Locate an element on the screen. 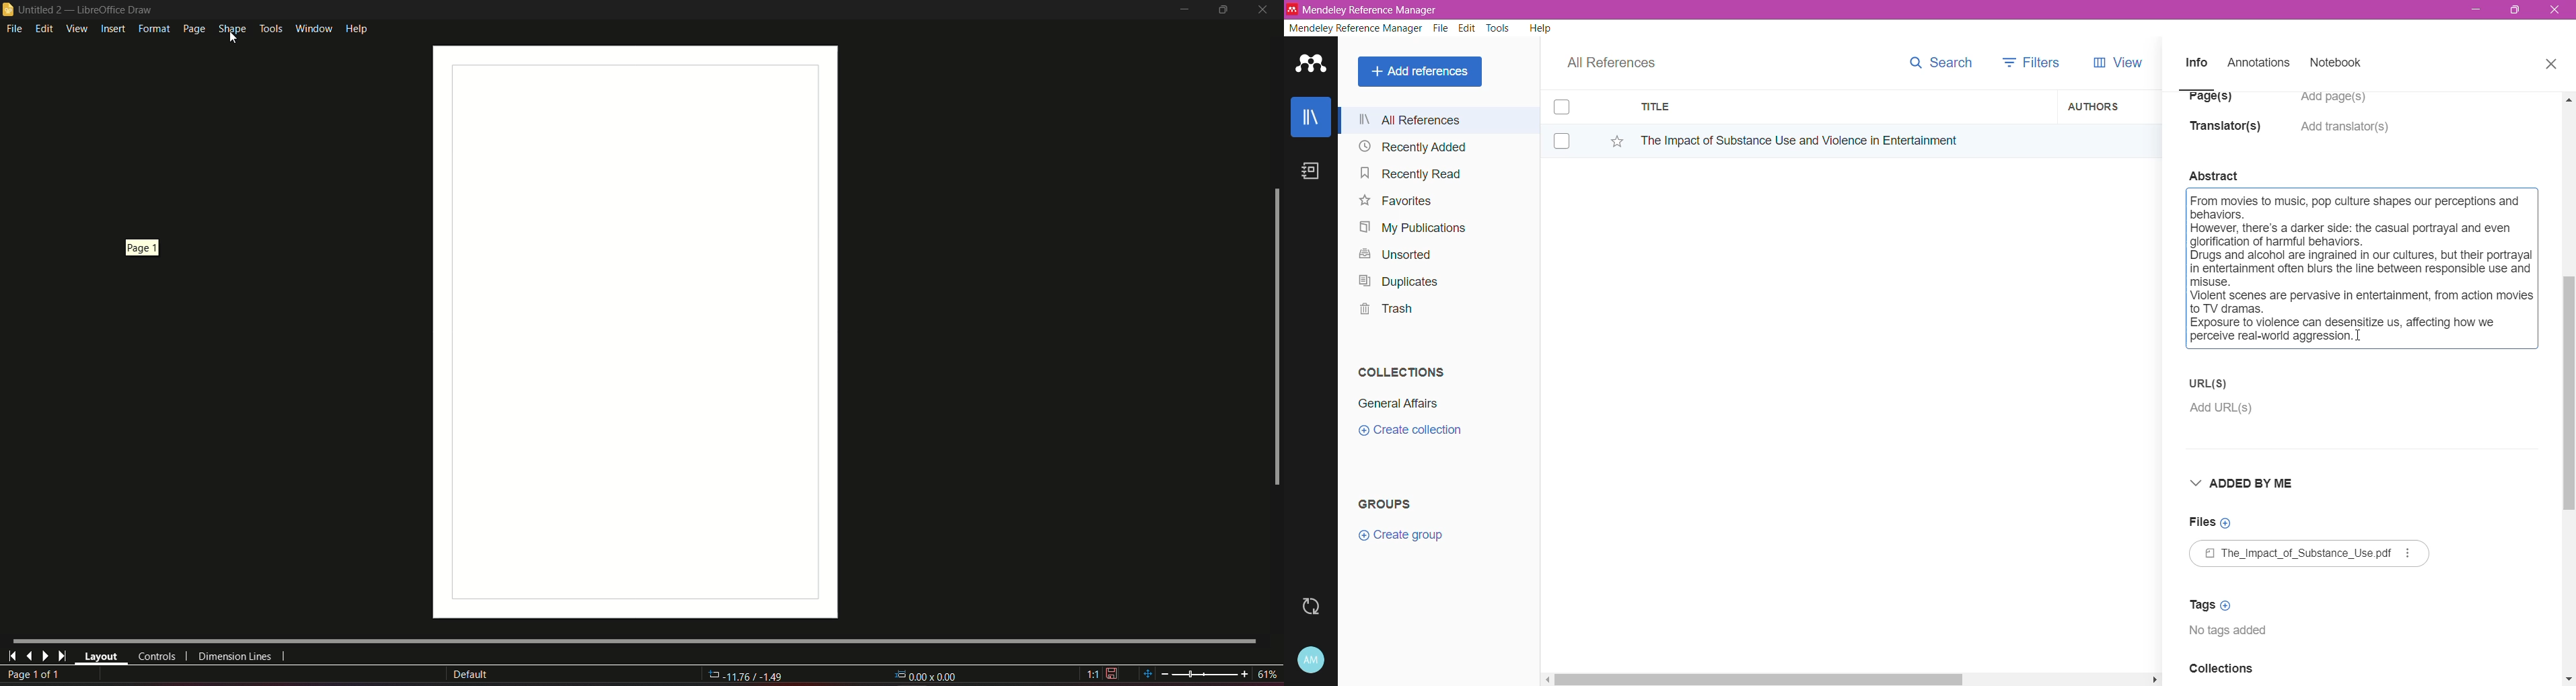 The width and height of the screenshot is (2576, 700). Click to Add URL(s) is located at coordinates (2219, 411).